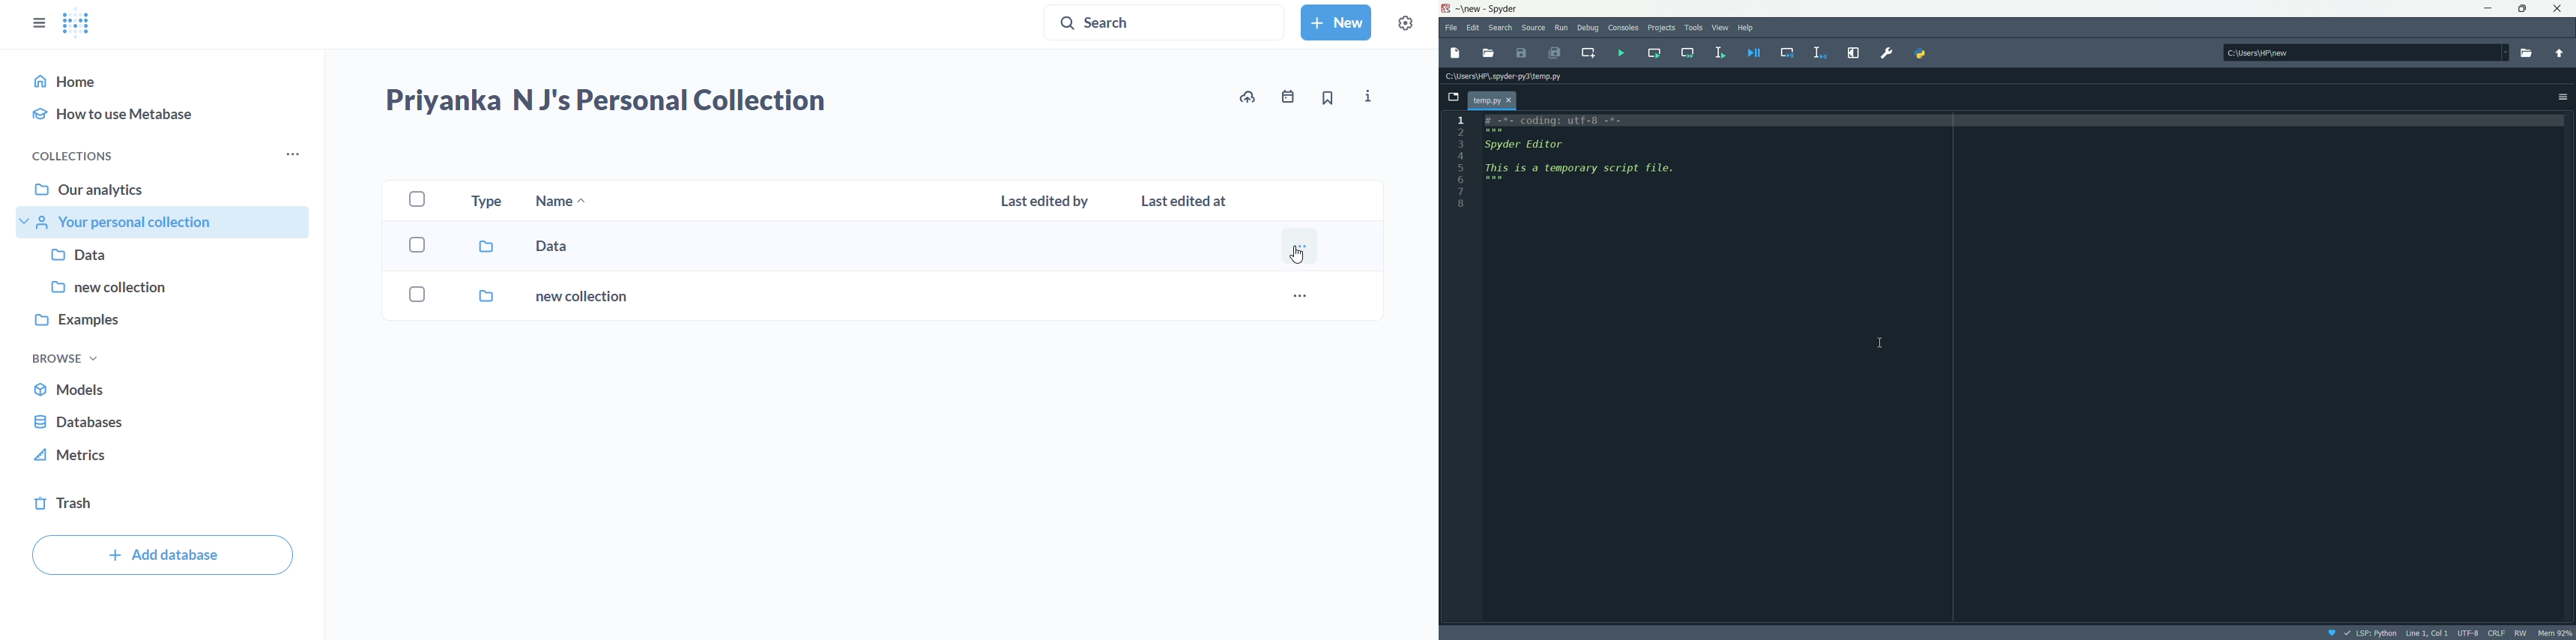 The width and height of the screenshot is (2576, 644). What do you see at coordinates (1458, 50) in the screenshot?
I see `New file (Ctrl + N)` at bounding box center [1458, 50].